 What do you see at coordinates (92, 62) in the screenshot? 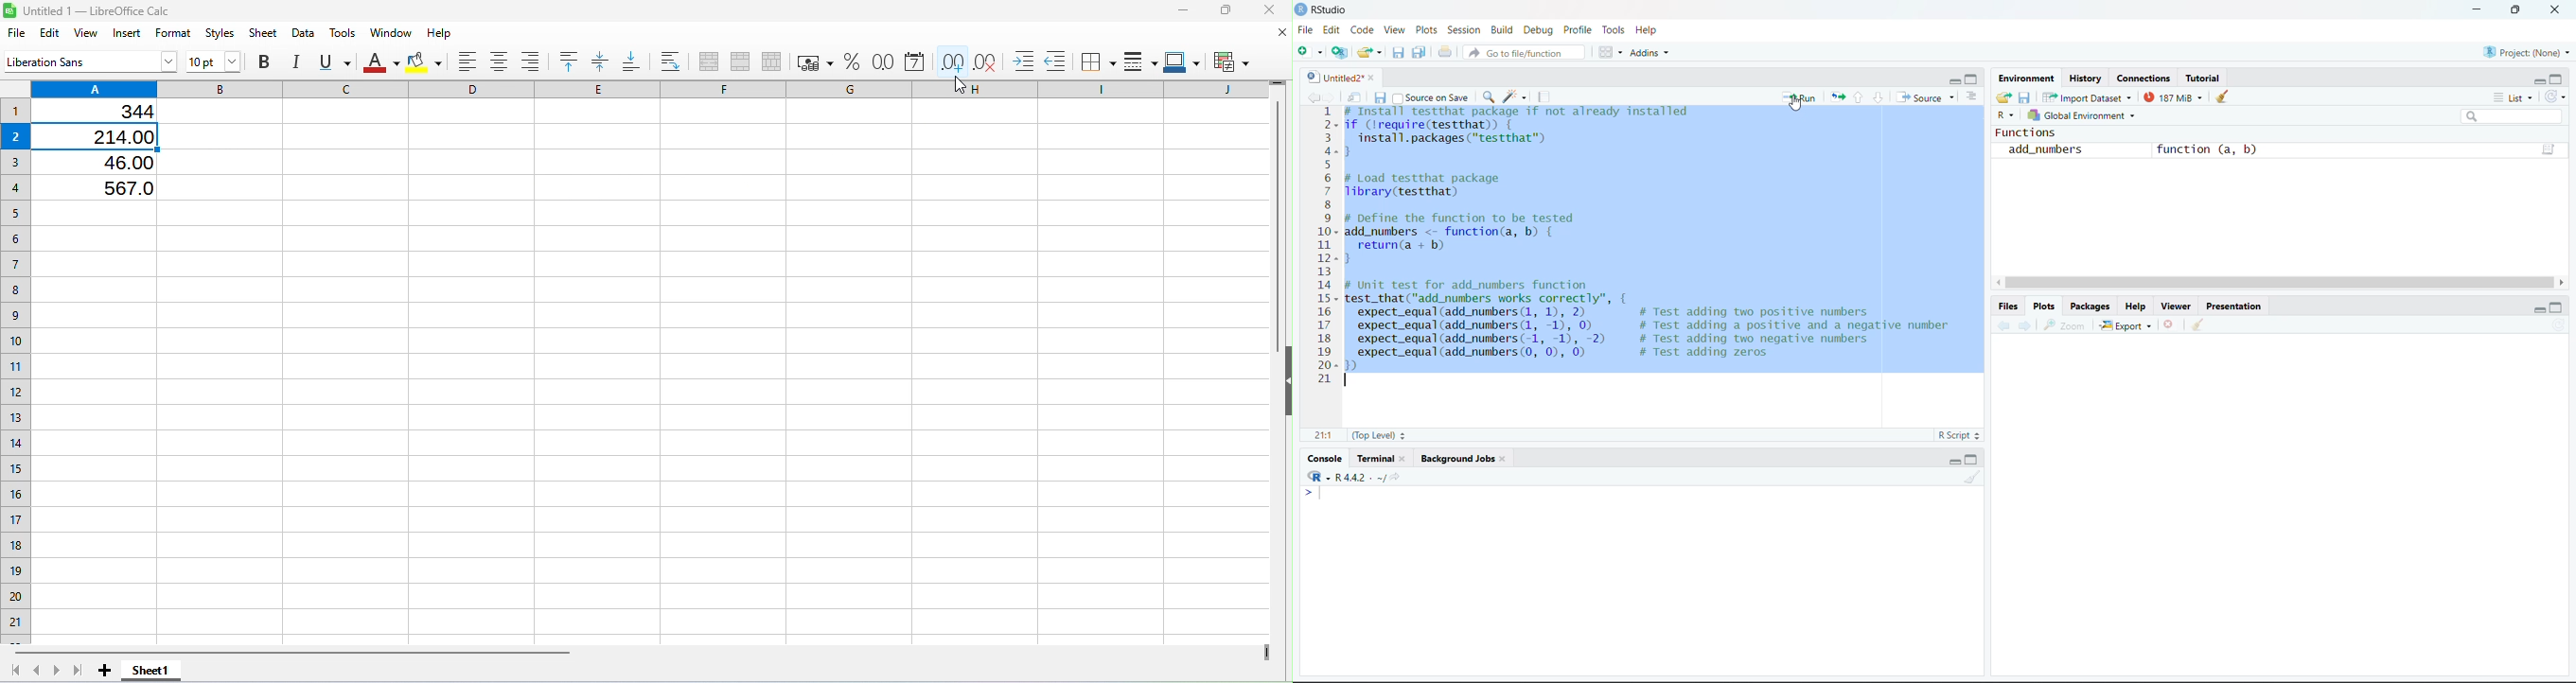
I see `Liberation Sans` at bounding box center [92, 62].